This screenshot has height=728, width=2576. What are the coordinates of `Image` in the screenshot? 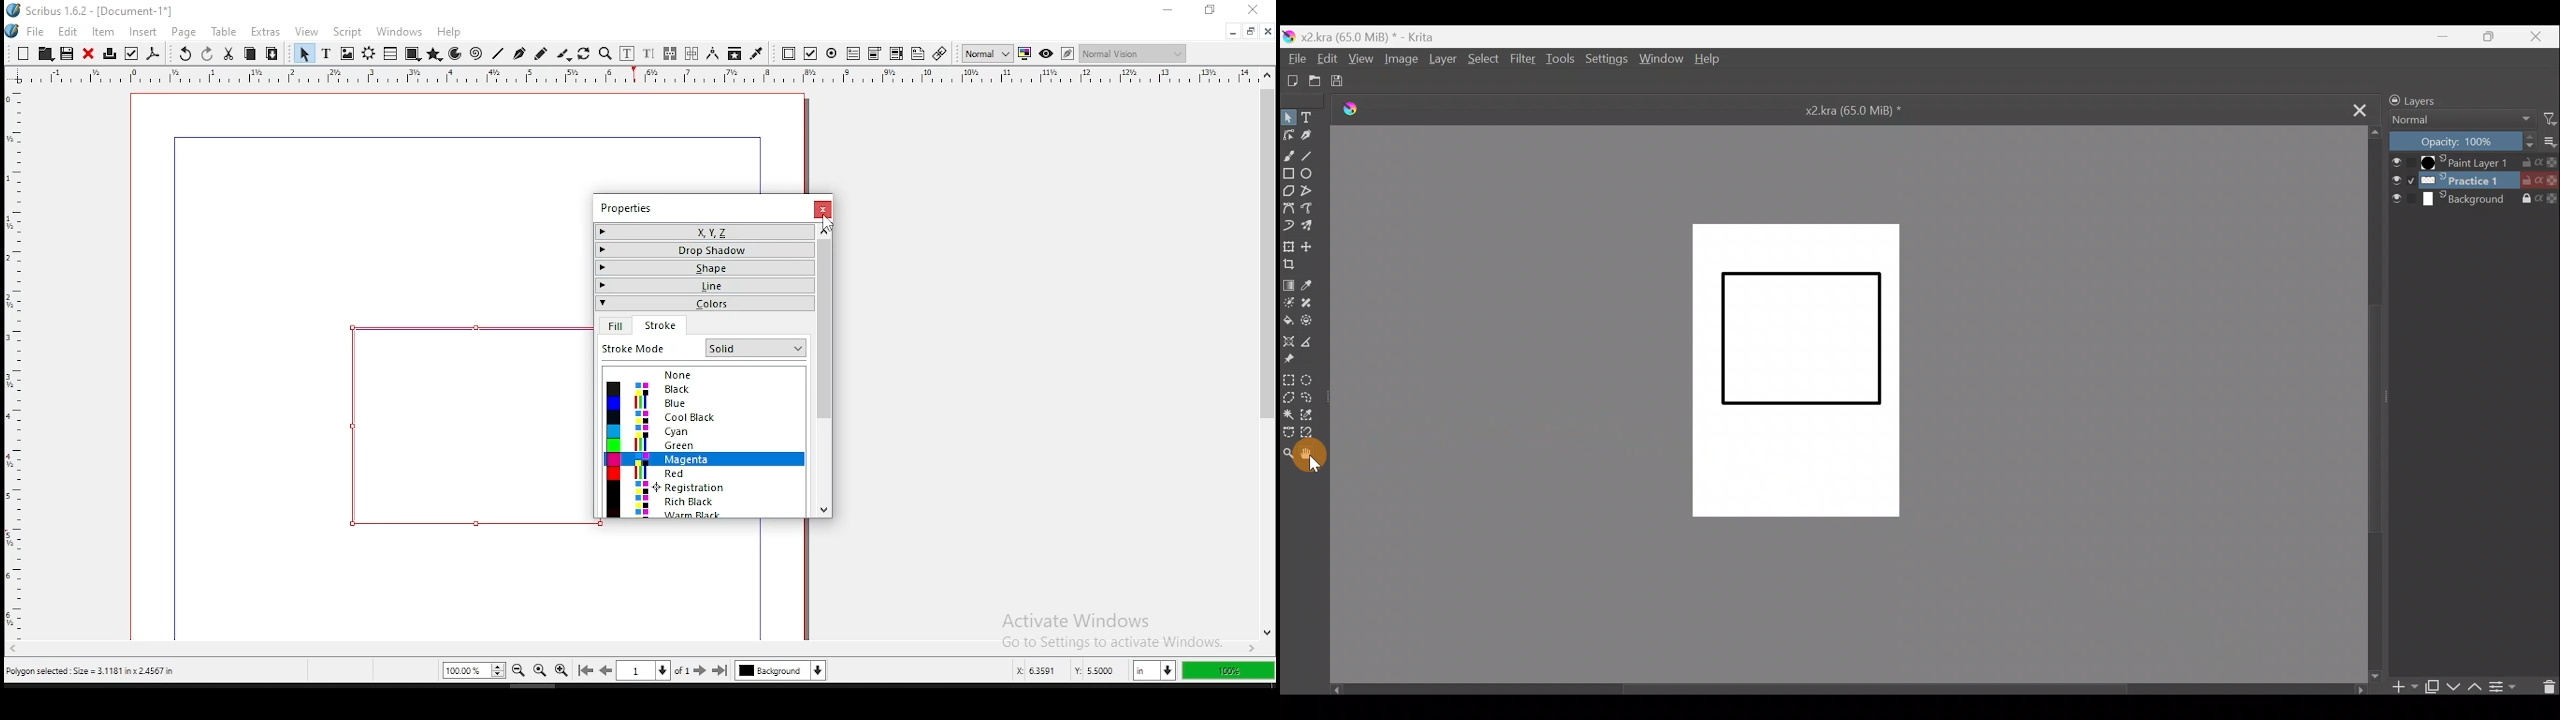 It's located at (1403, 62).